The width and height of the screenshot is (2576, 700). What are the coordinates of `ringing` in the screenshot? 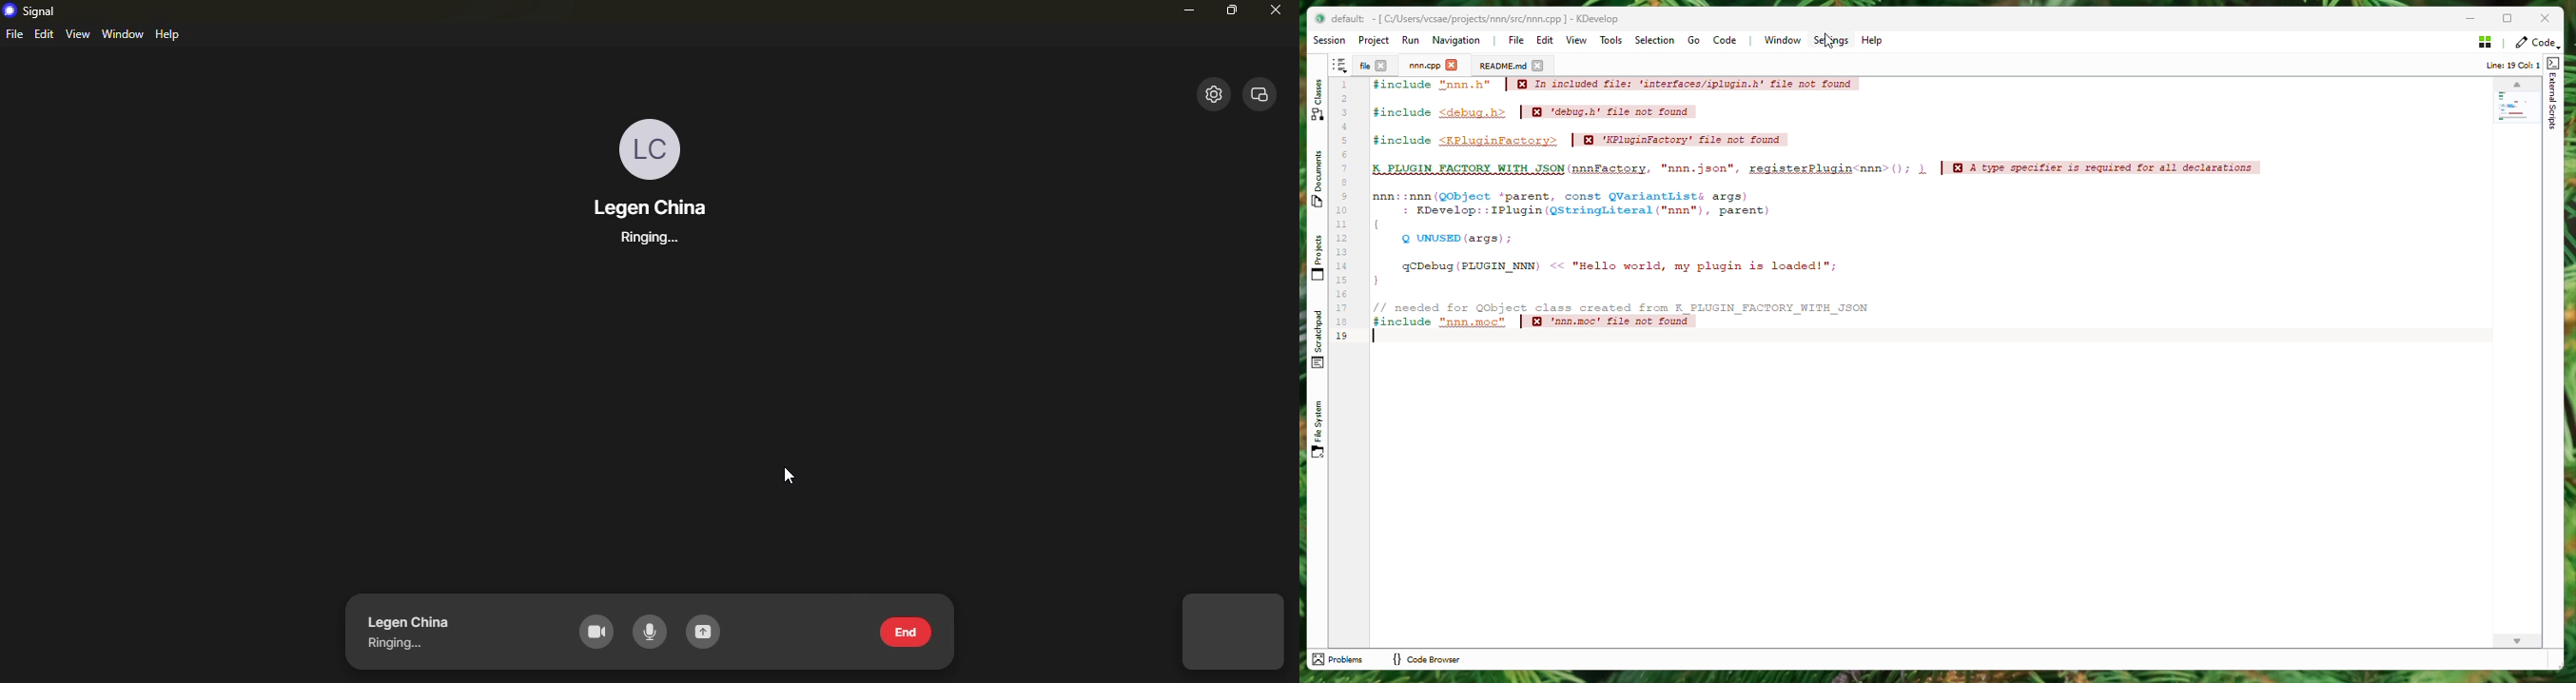 It's located at (400, 645).